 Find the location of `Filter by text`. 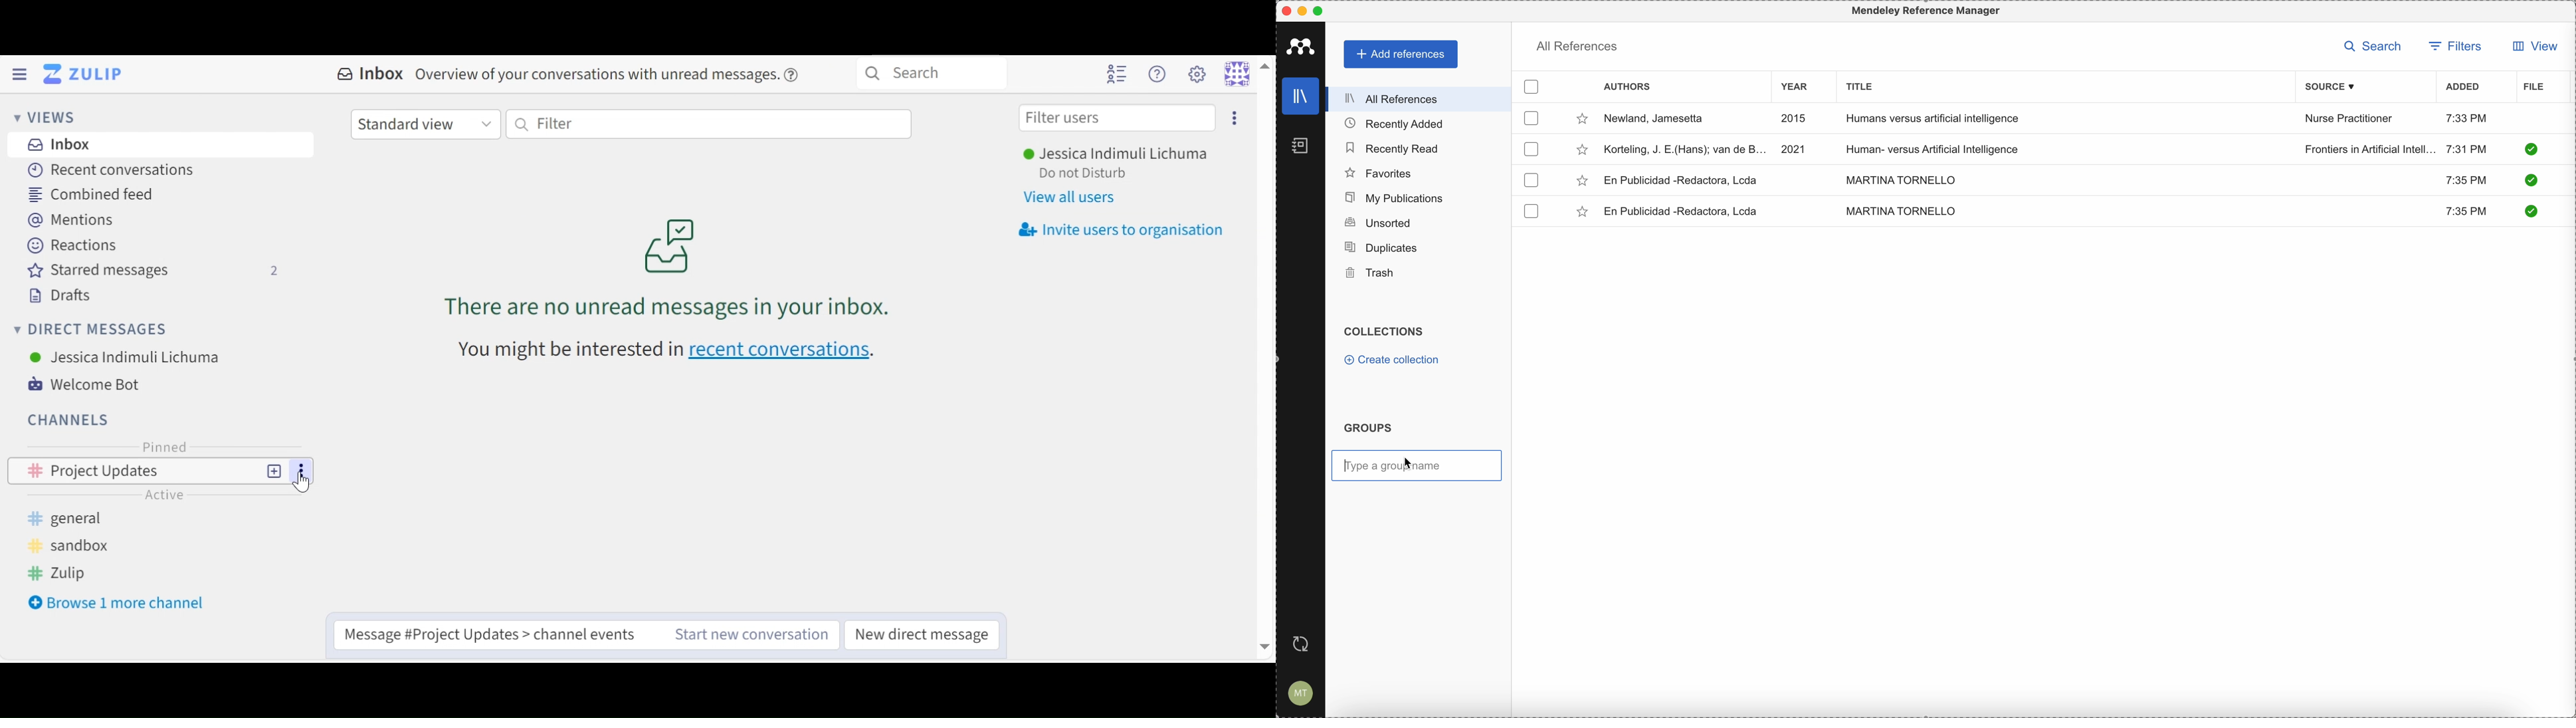

Filter by text is located at coordinates (710, 124).